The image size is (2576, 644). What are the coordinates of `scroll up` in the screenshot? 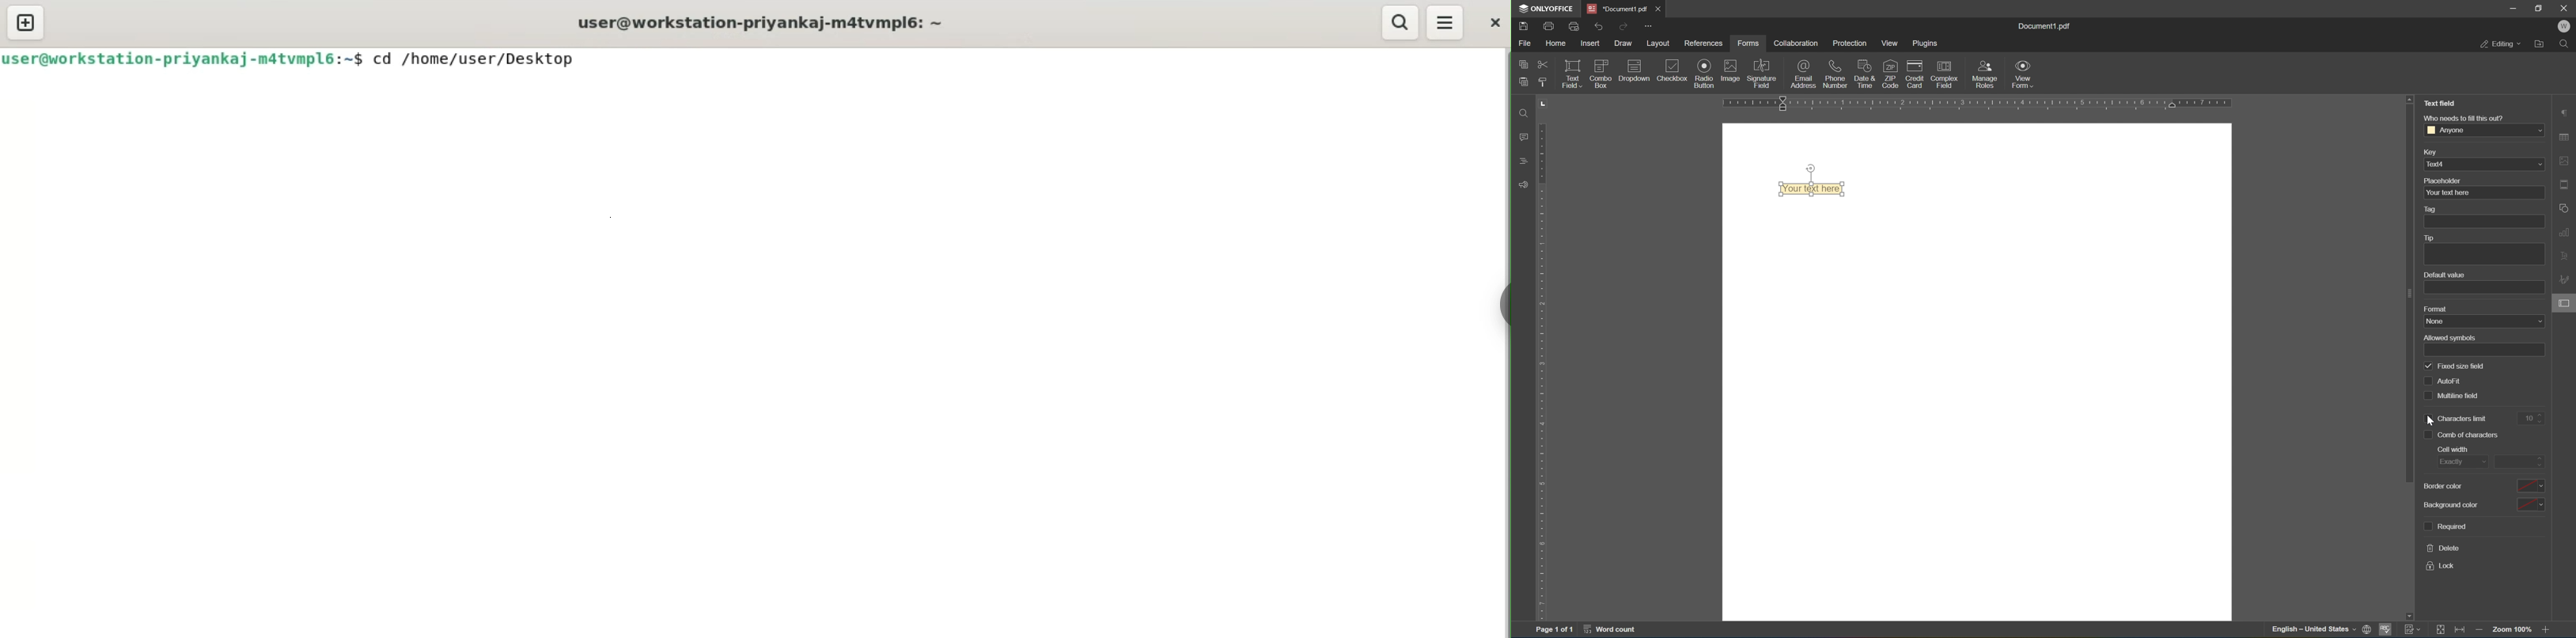 It's located at (2412, 99).